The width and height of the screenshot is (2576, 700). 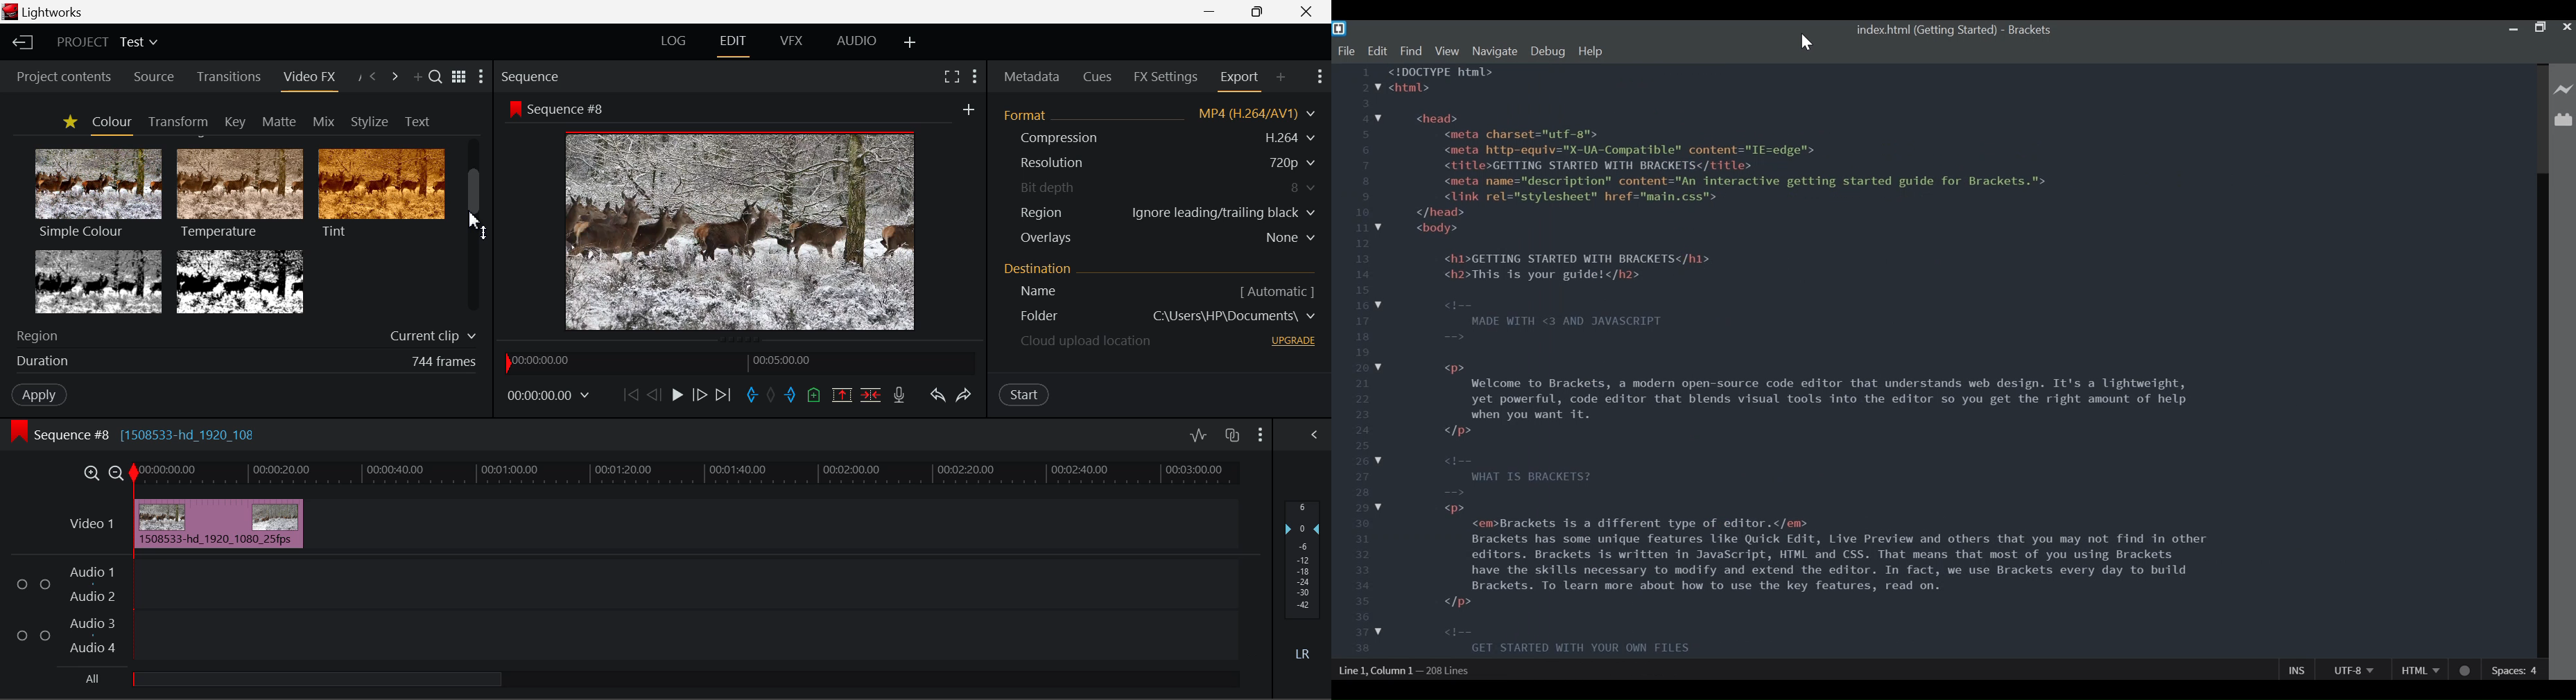 What do you see at coordinates (89, 645) in the screenshot?
I see `Audio 4` at bounding box center [89, 645].